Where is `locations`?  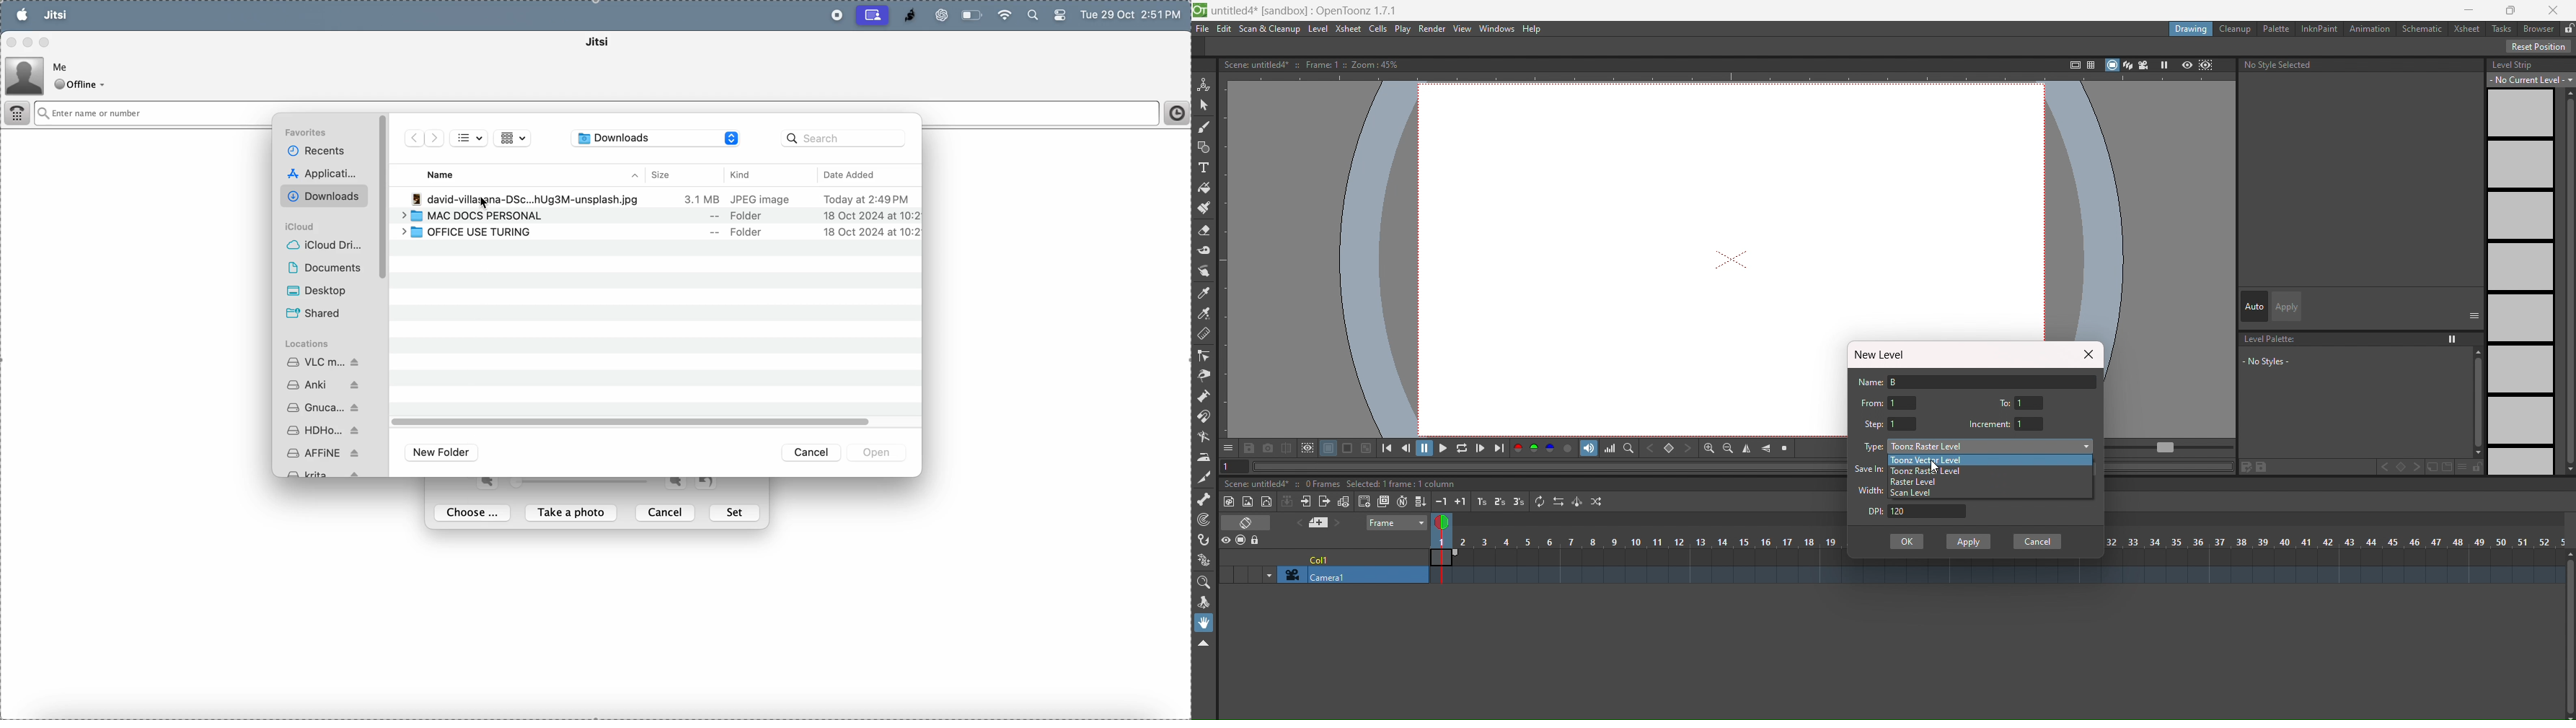
locations is located at coordinates (311, 343).